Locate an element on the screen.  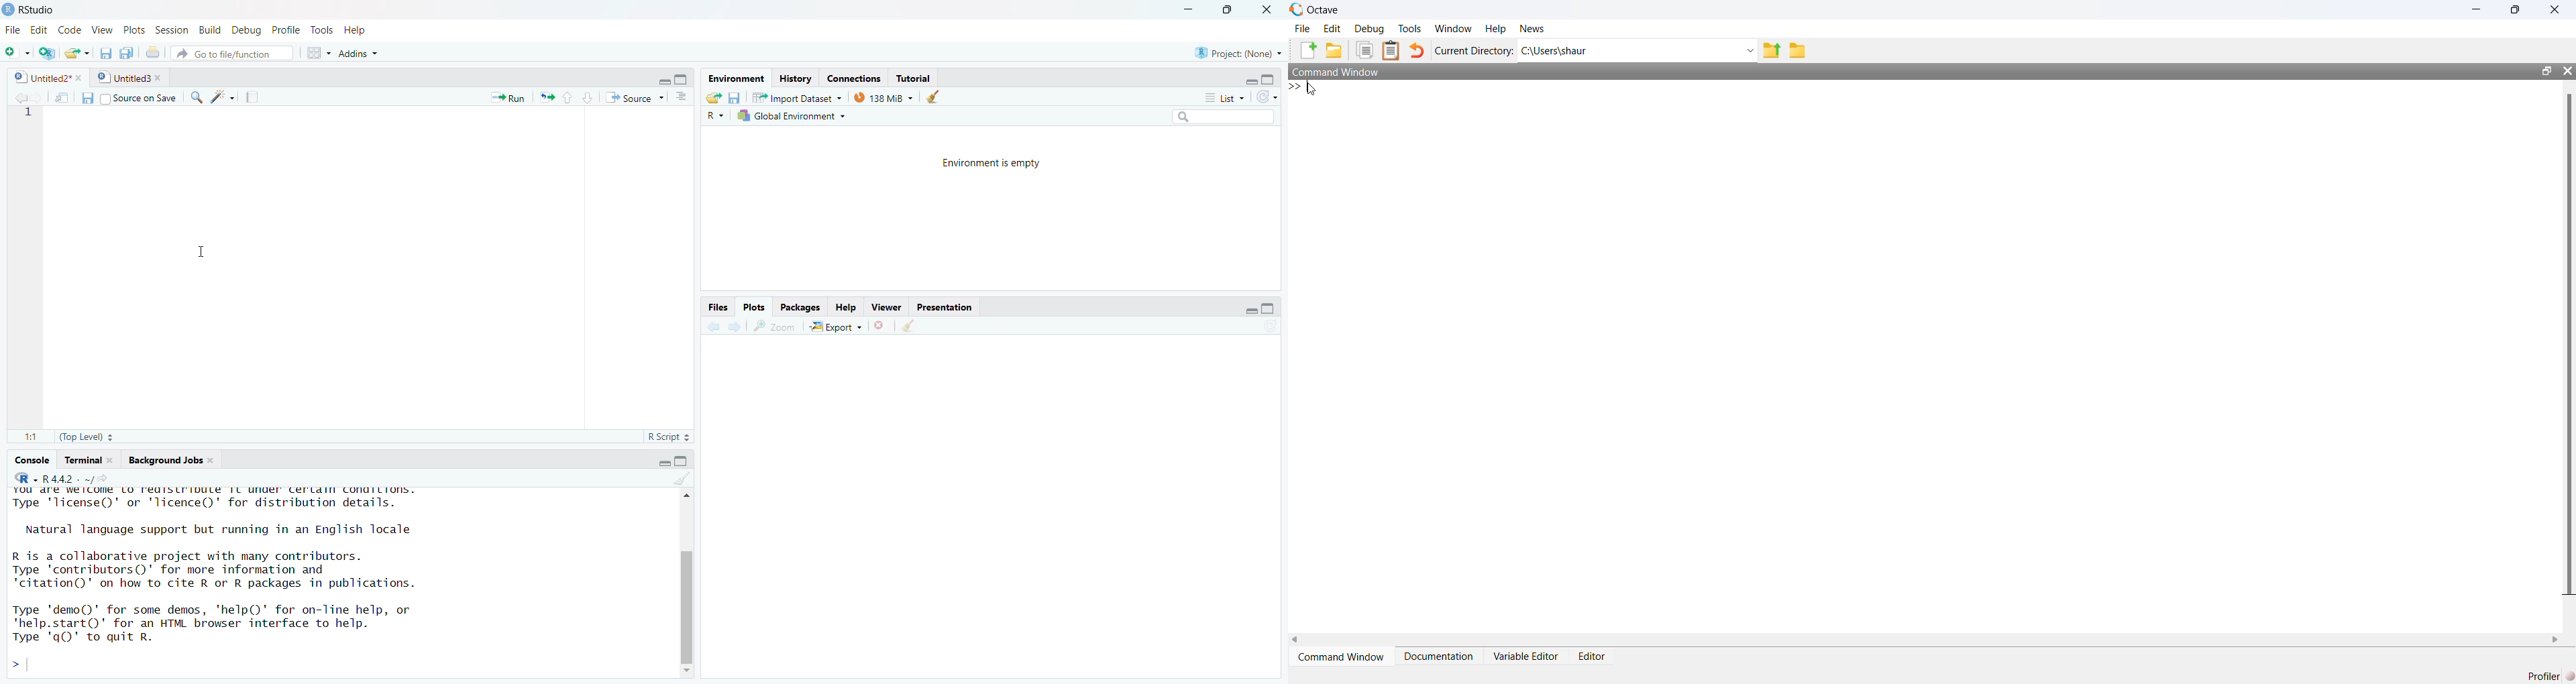
Viewer is located at coordinates (885, 306).